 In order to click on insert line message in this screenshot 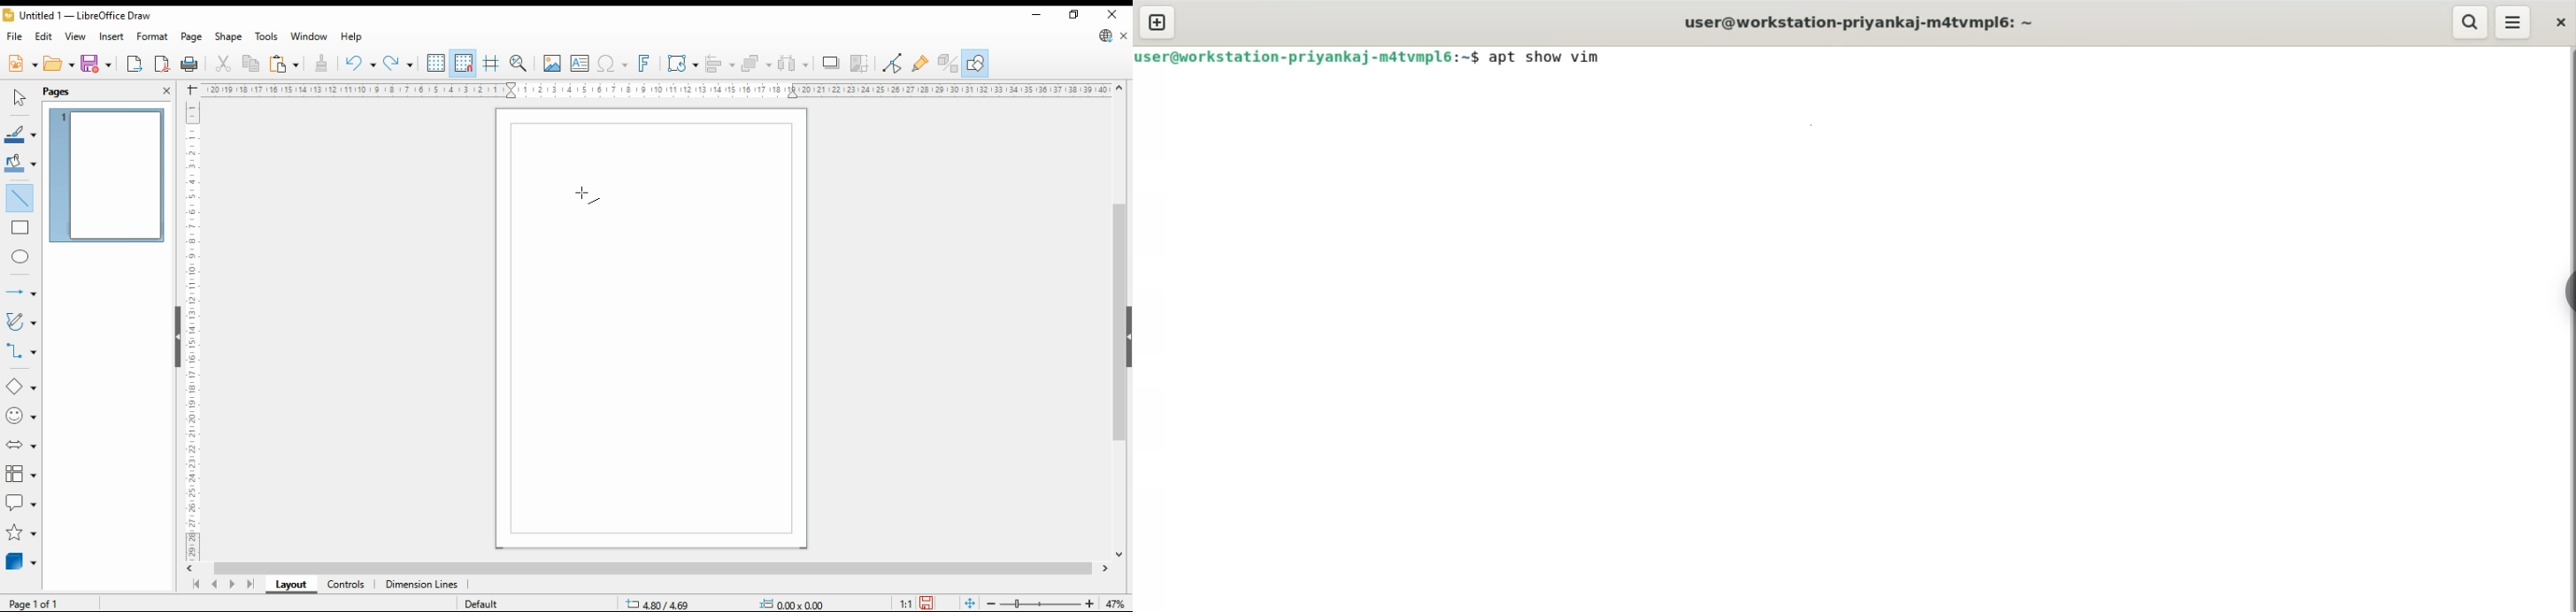, I will do `click(23, 228)`.